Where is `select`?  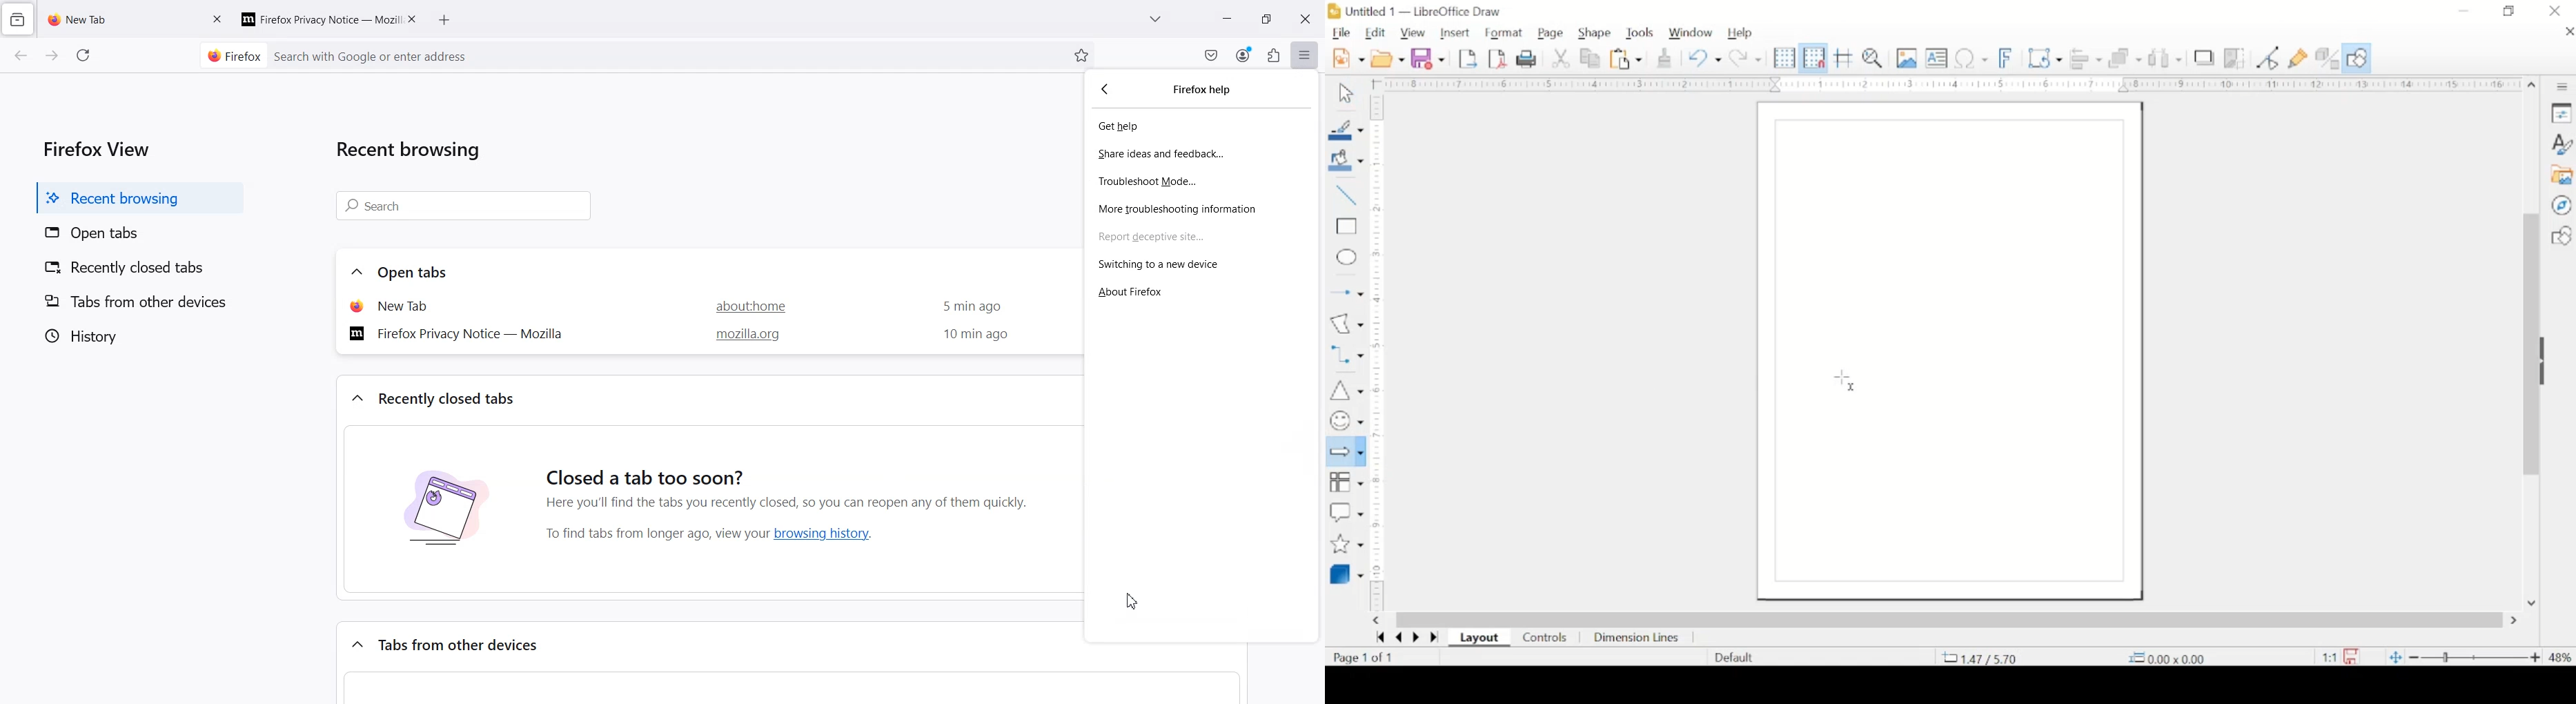 select is located at coordinates (1346, 93).